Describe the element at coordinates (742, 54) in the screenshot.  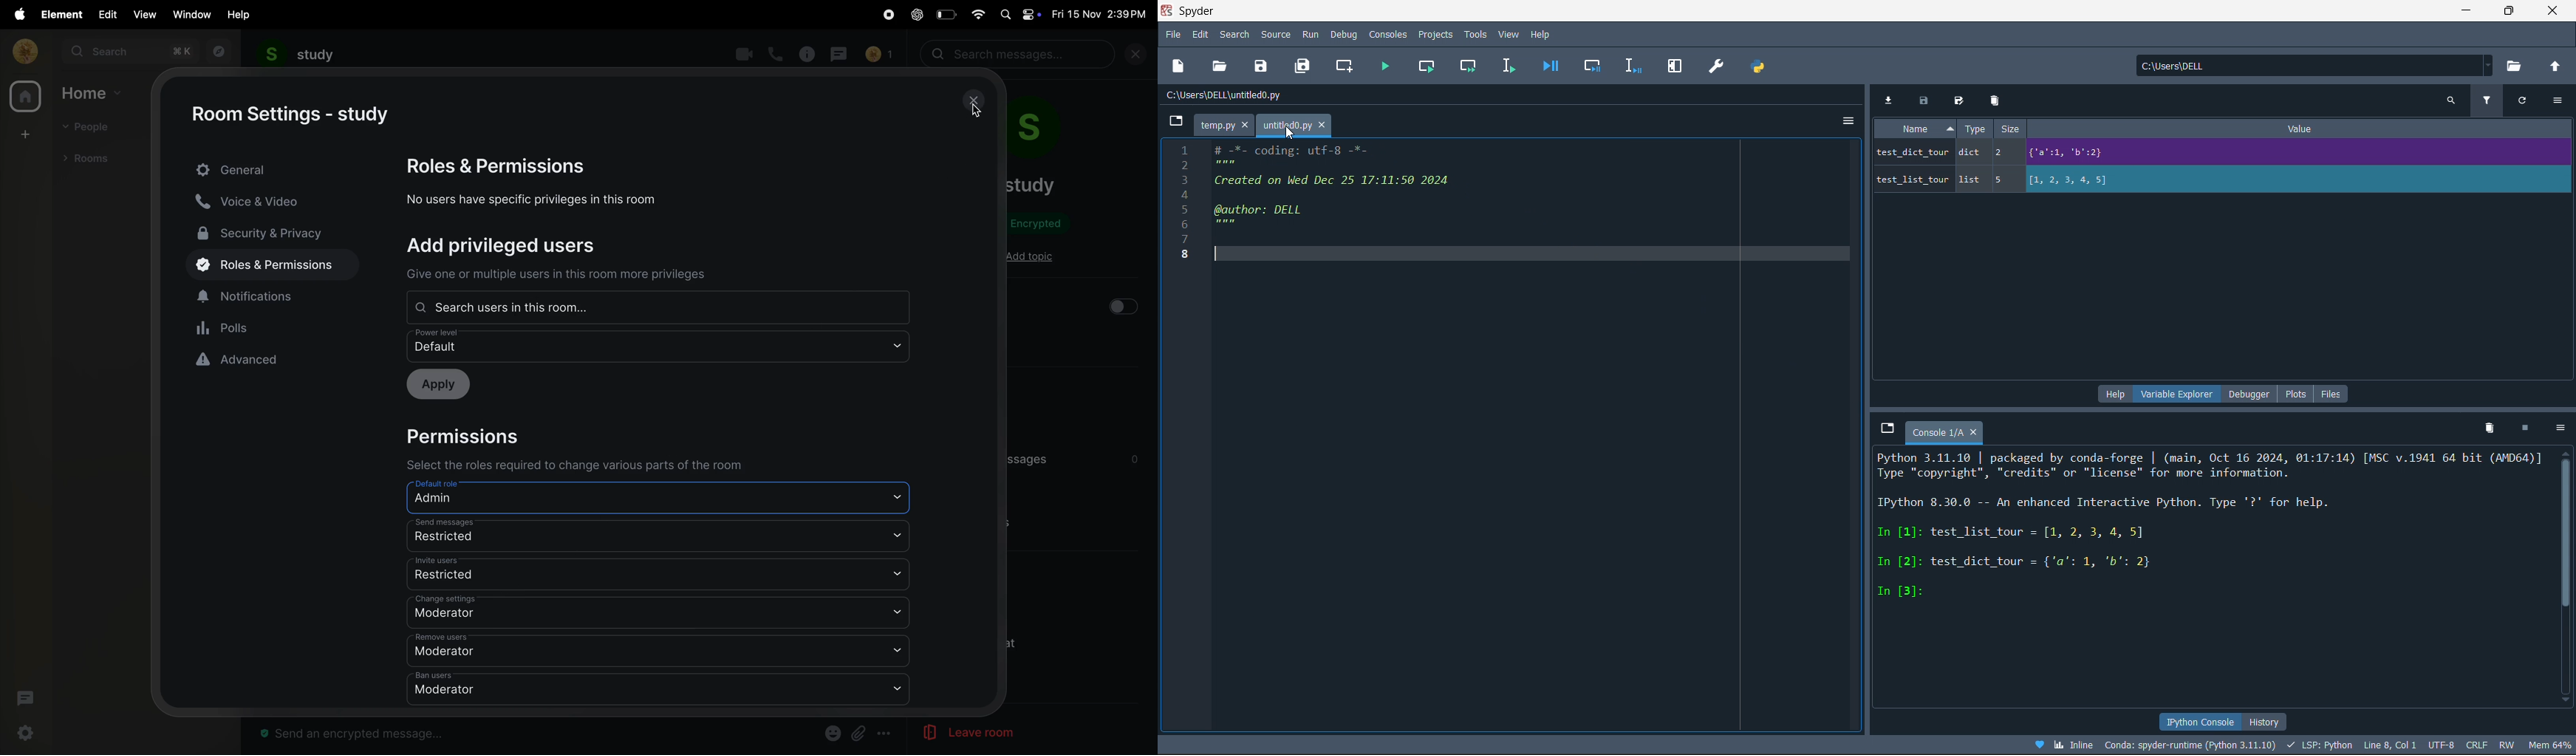
I see `video call` at that location.